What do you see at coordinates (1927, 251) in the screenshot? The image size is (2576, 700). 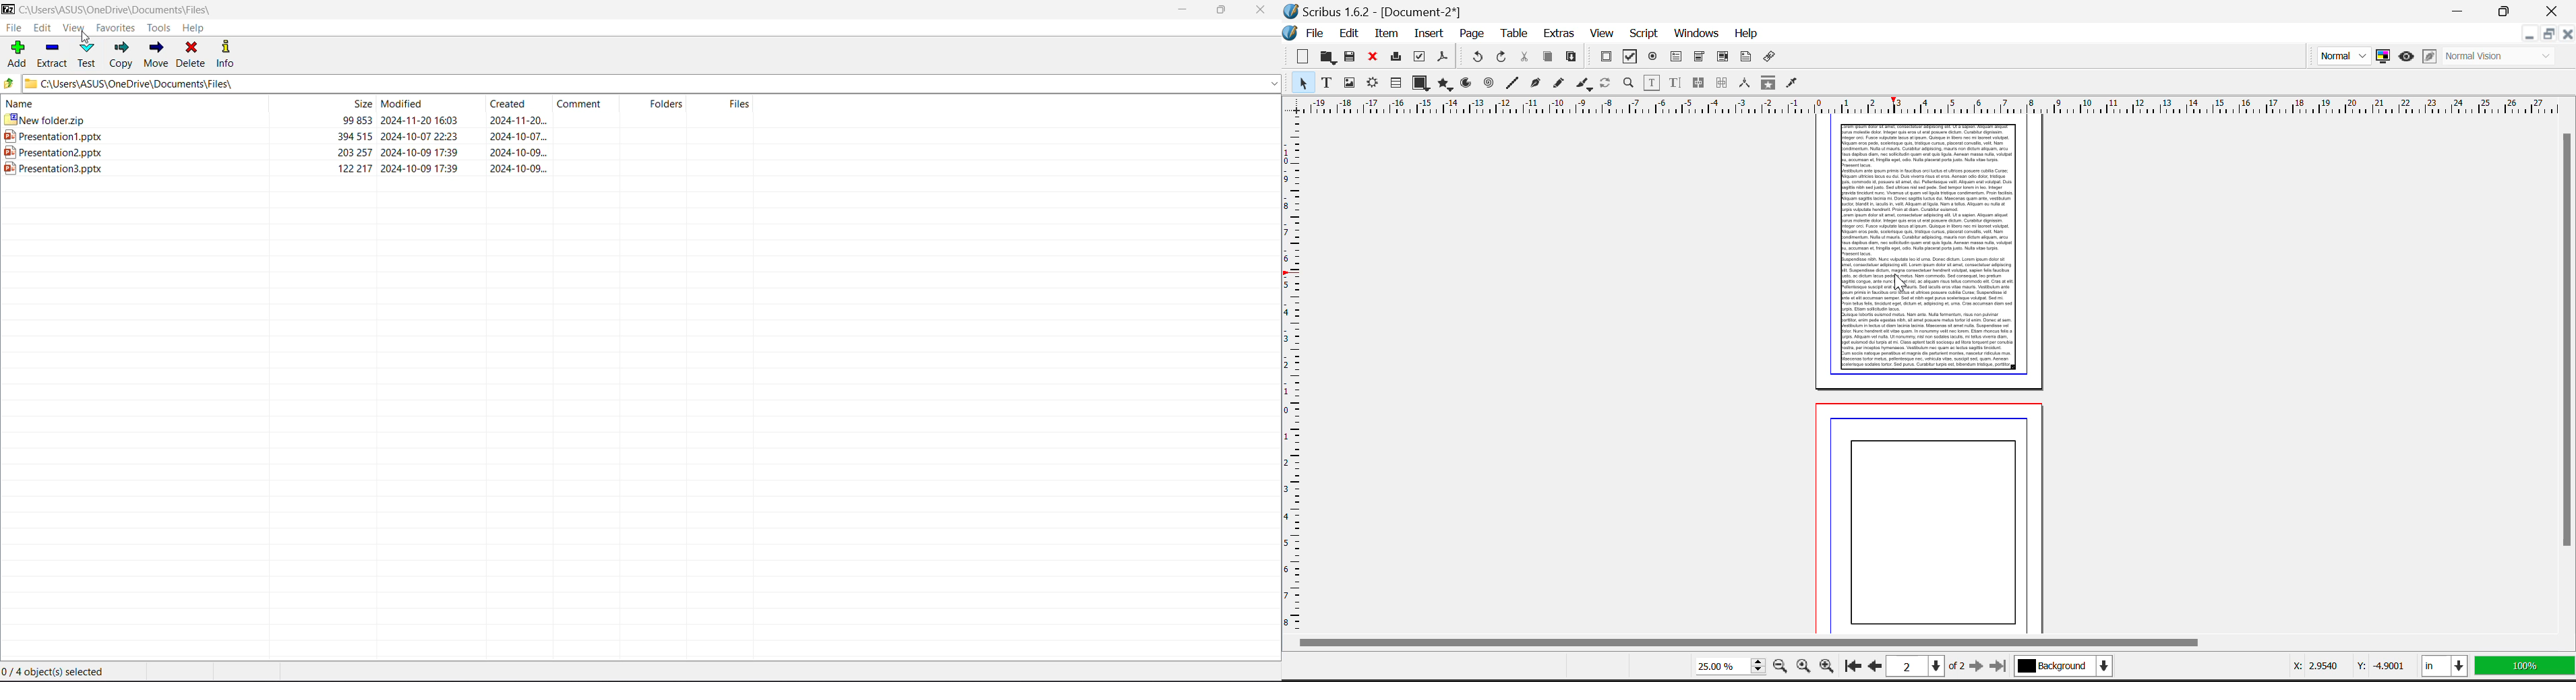 I see `Page 1 Text Frame selected` at bounding box center [1927, 251].